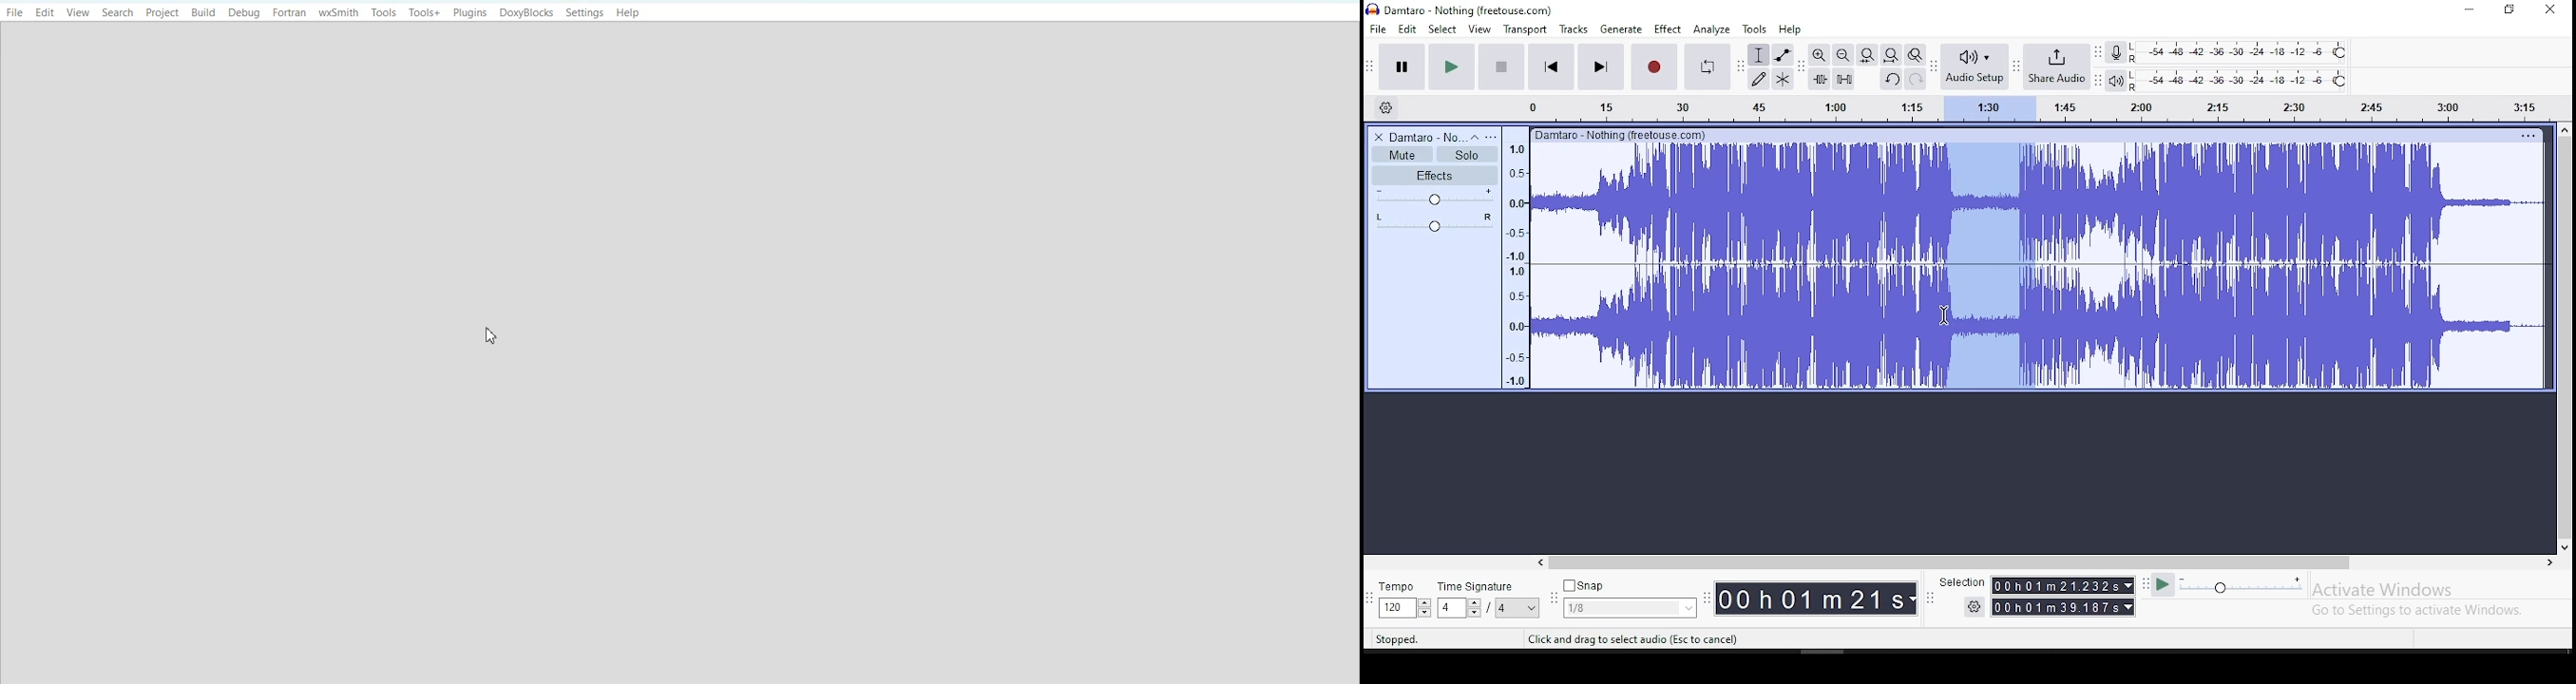 The height and width of the screenshot is (700, 2576). Describe the element at coordinates (2097, 79) in the screenshot. I see `` at that location.